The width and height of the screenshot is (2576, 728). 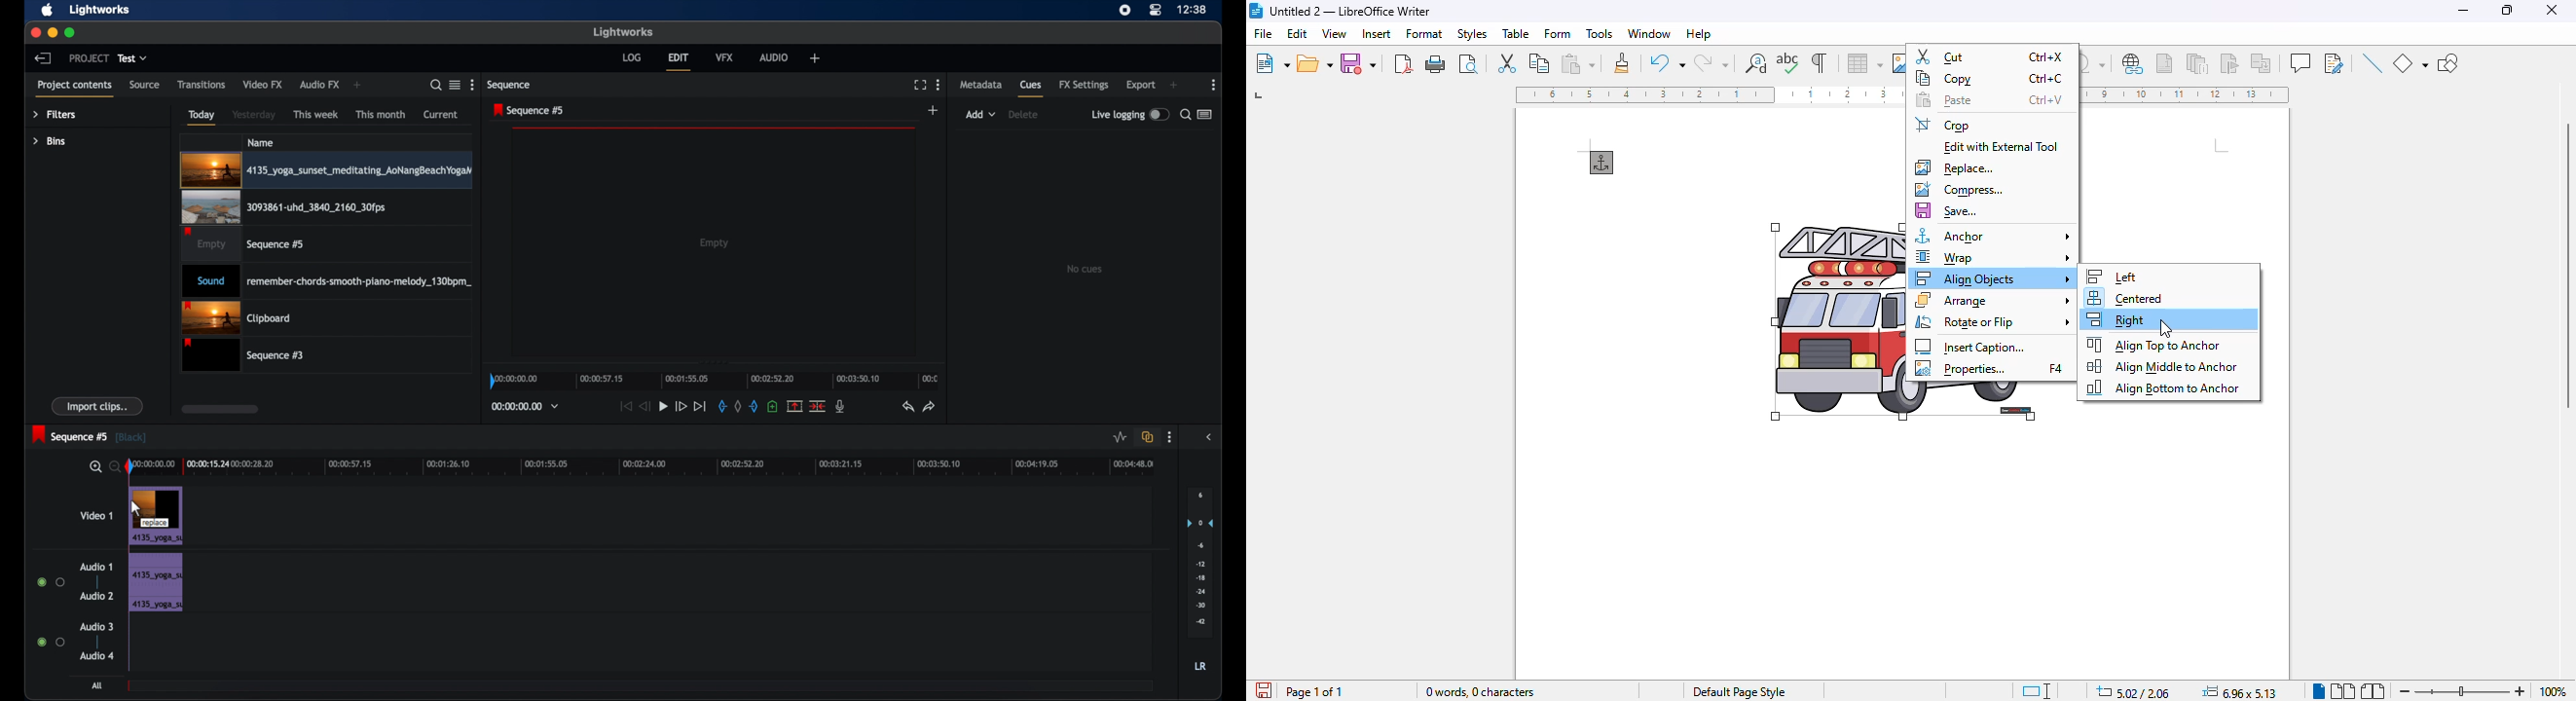 I want to click on format, so click(x=1425, y=33).